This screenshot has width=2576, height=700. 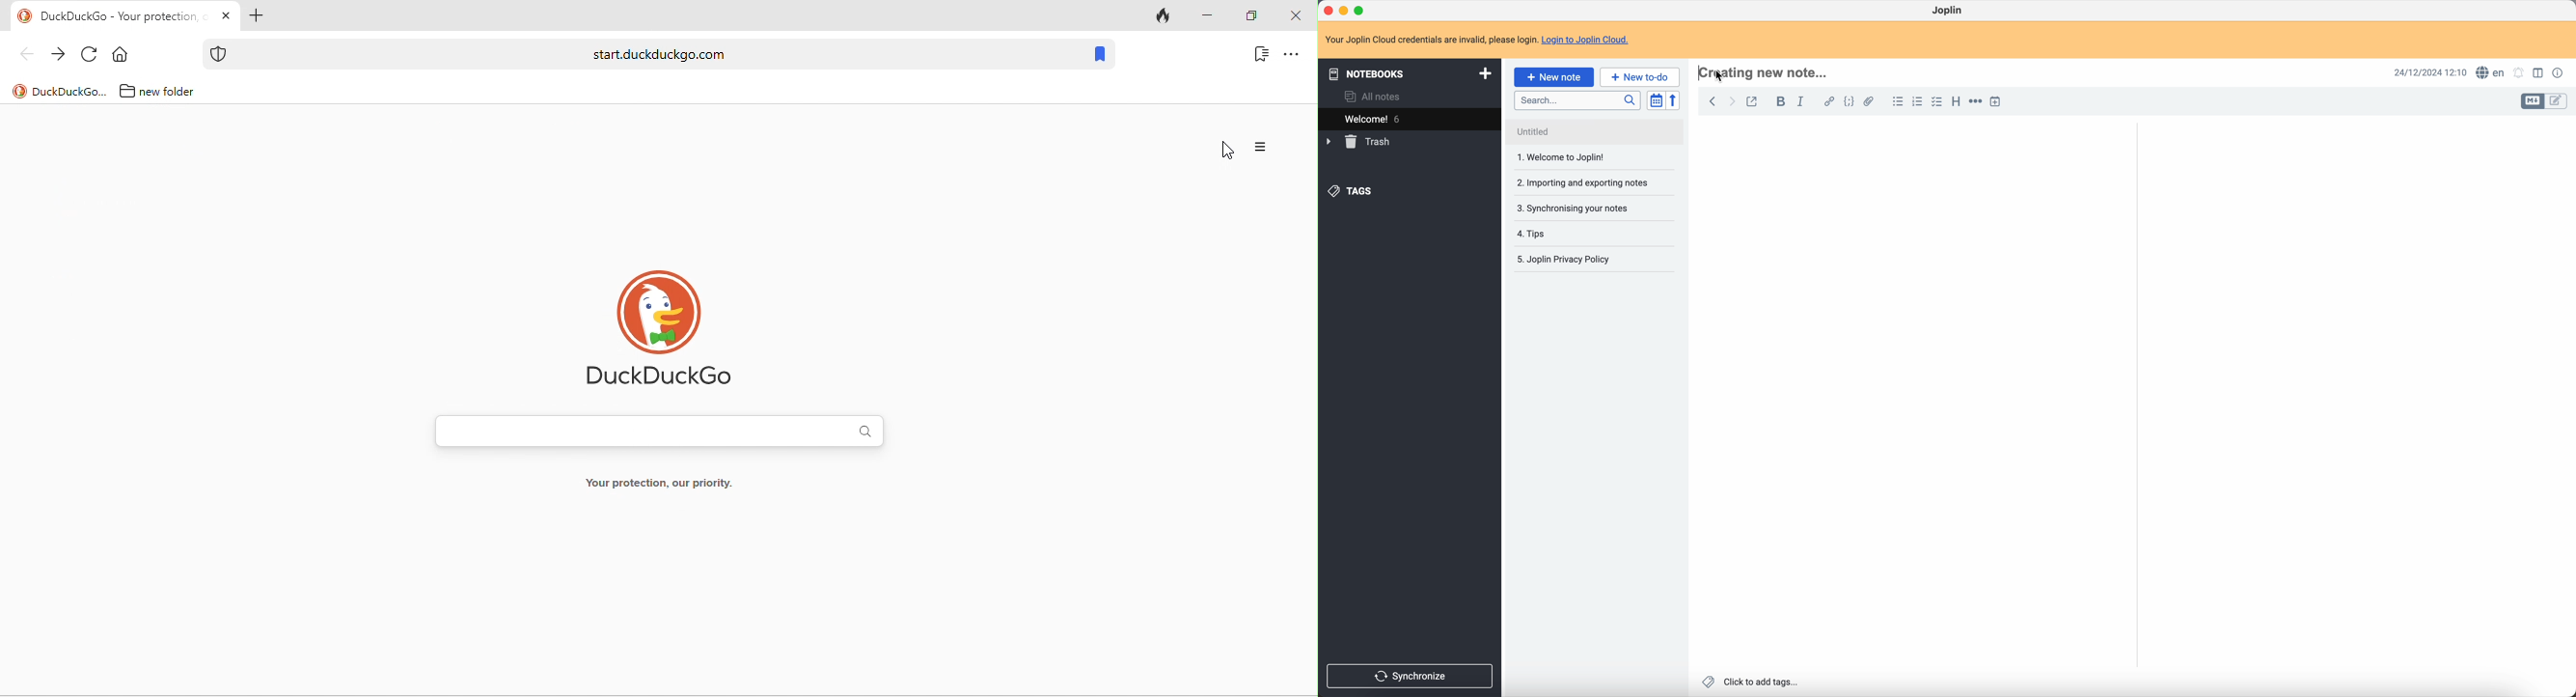 What do you see at coordinates (2519, 74) in the screenshot?
I see `set notificatins` at bounding box center [2519, 74].